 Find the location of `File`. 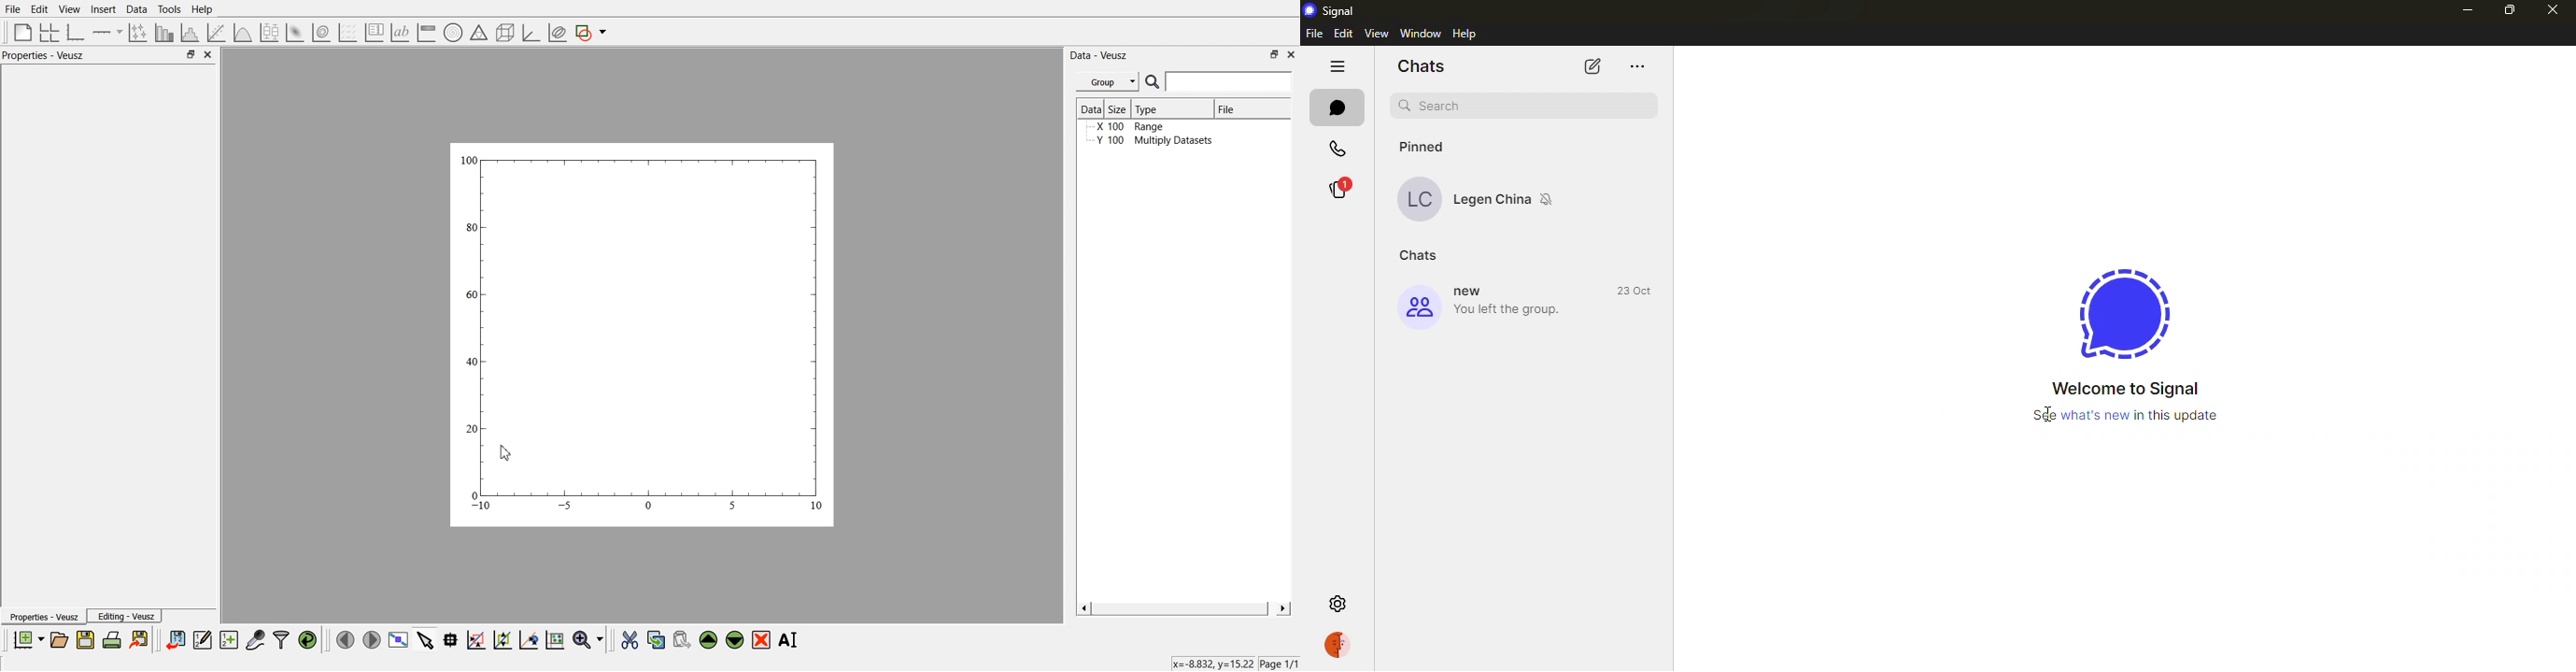

File is located at coordinates (1240, 110).